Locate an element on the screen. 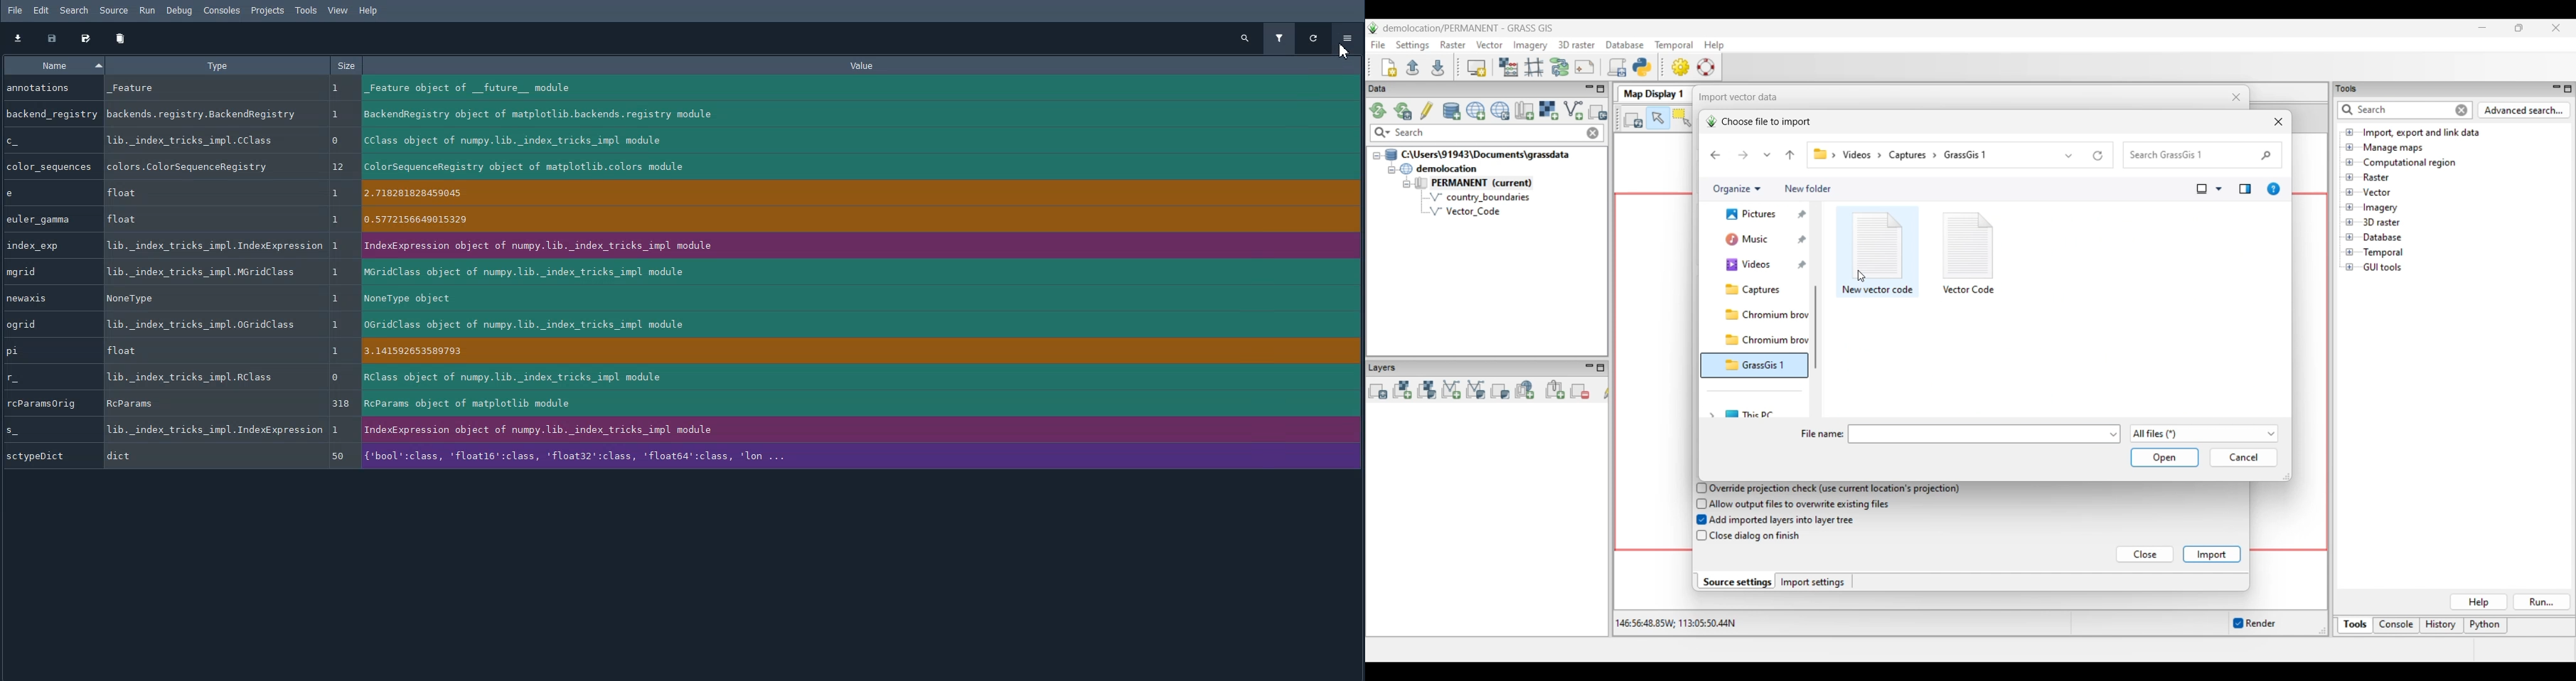   is located at coordinates (336, 218).